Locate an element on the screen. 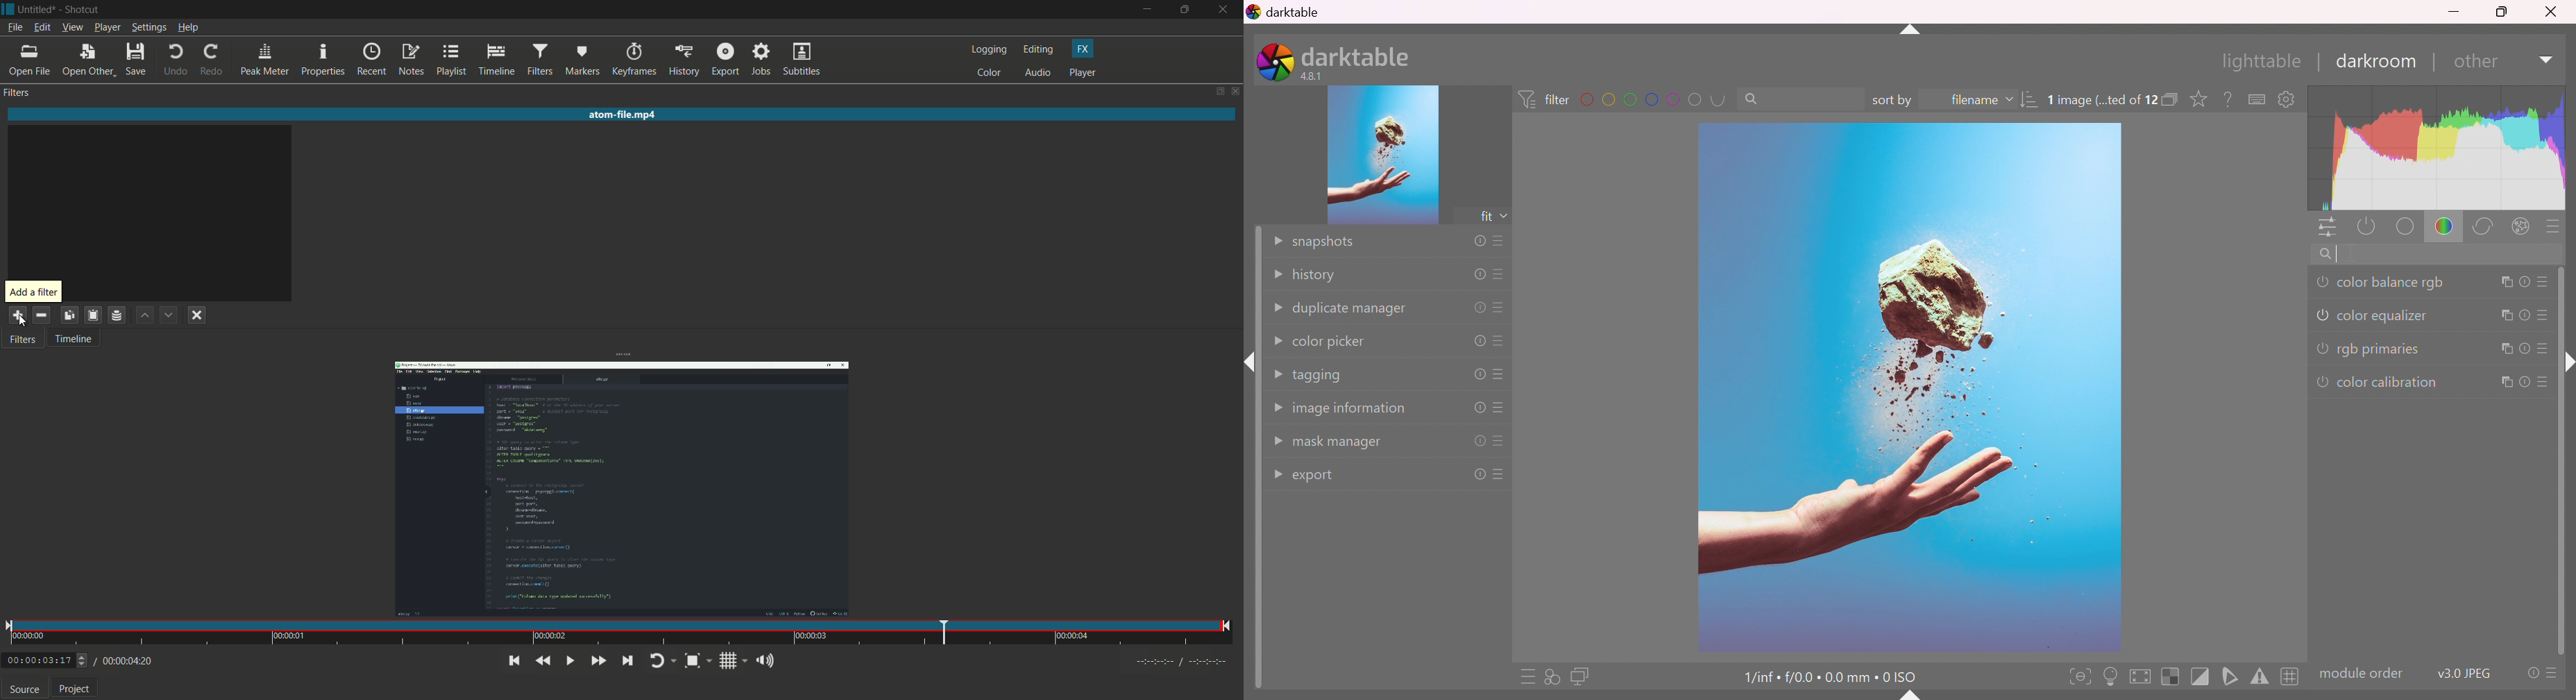 This screenshot has width=2576, height=700. markers is located at coordinates (582, 60).